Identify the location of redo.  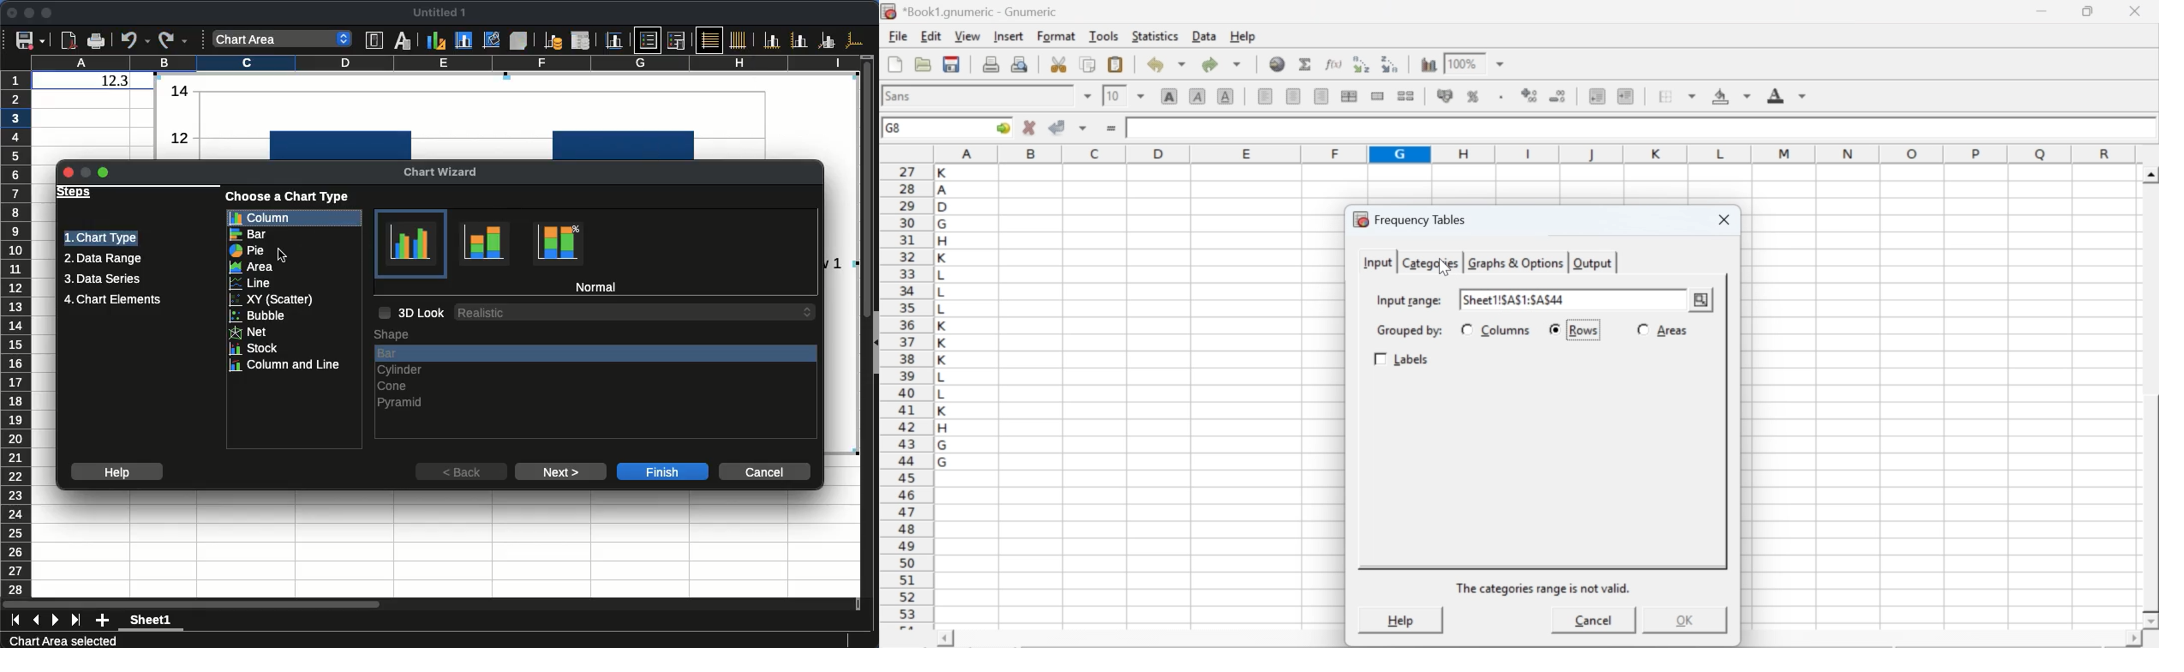
(1221, 64).